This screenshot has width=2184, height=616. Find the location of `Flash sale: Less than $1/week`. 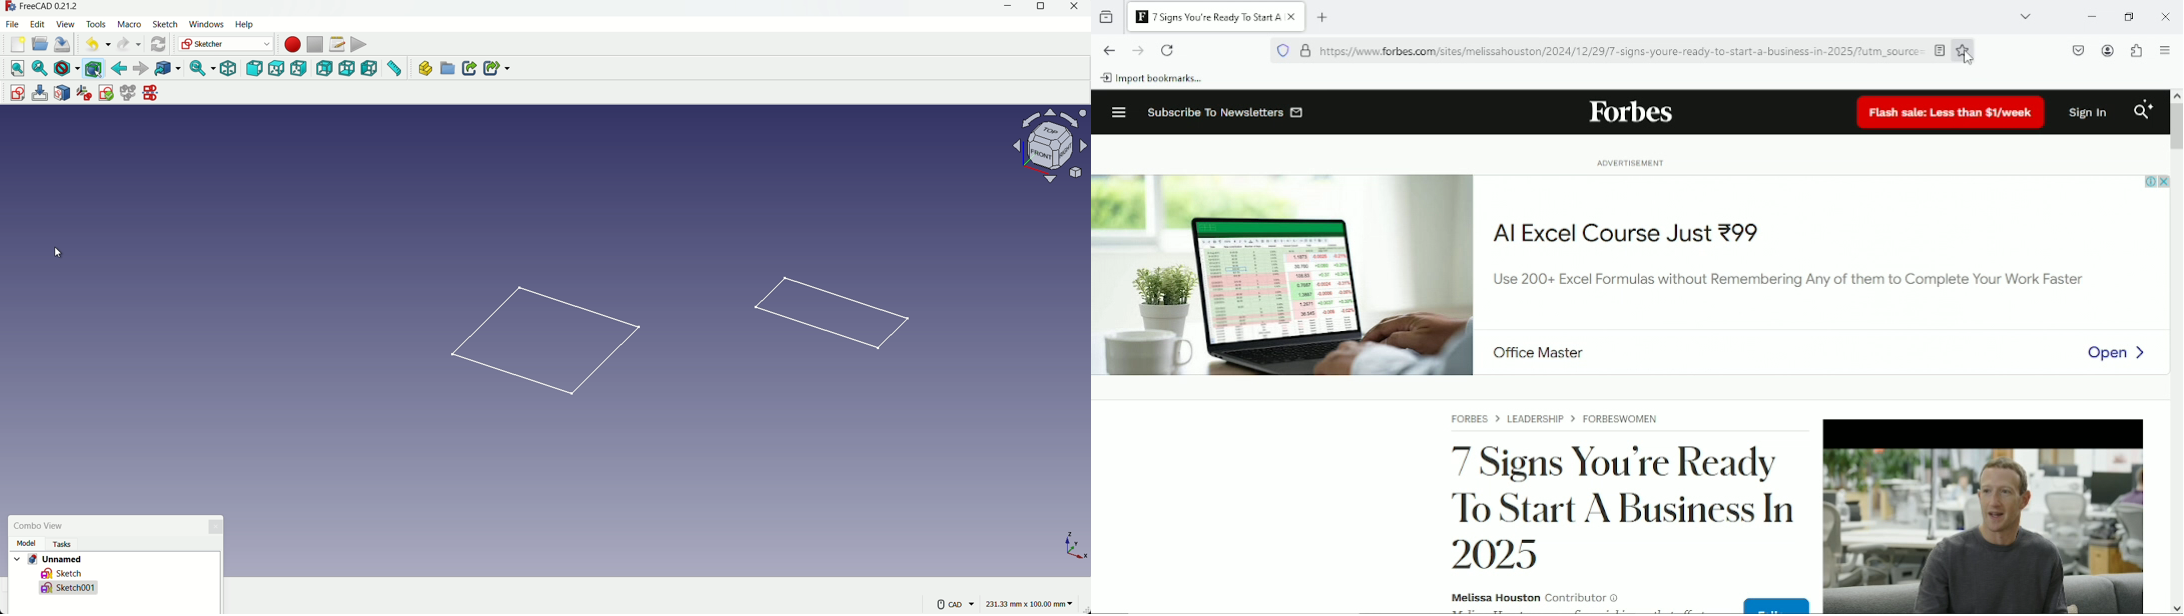

Flash sale: Less than $1/week is located at coordinates (1950, 113).